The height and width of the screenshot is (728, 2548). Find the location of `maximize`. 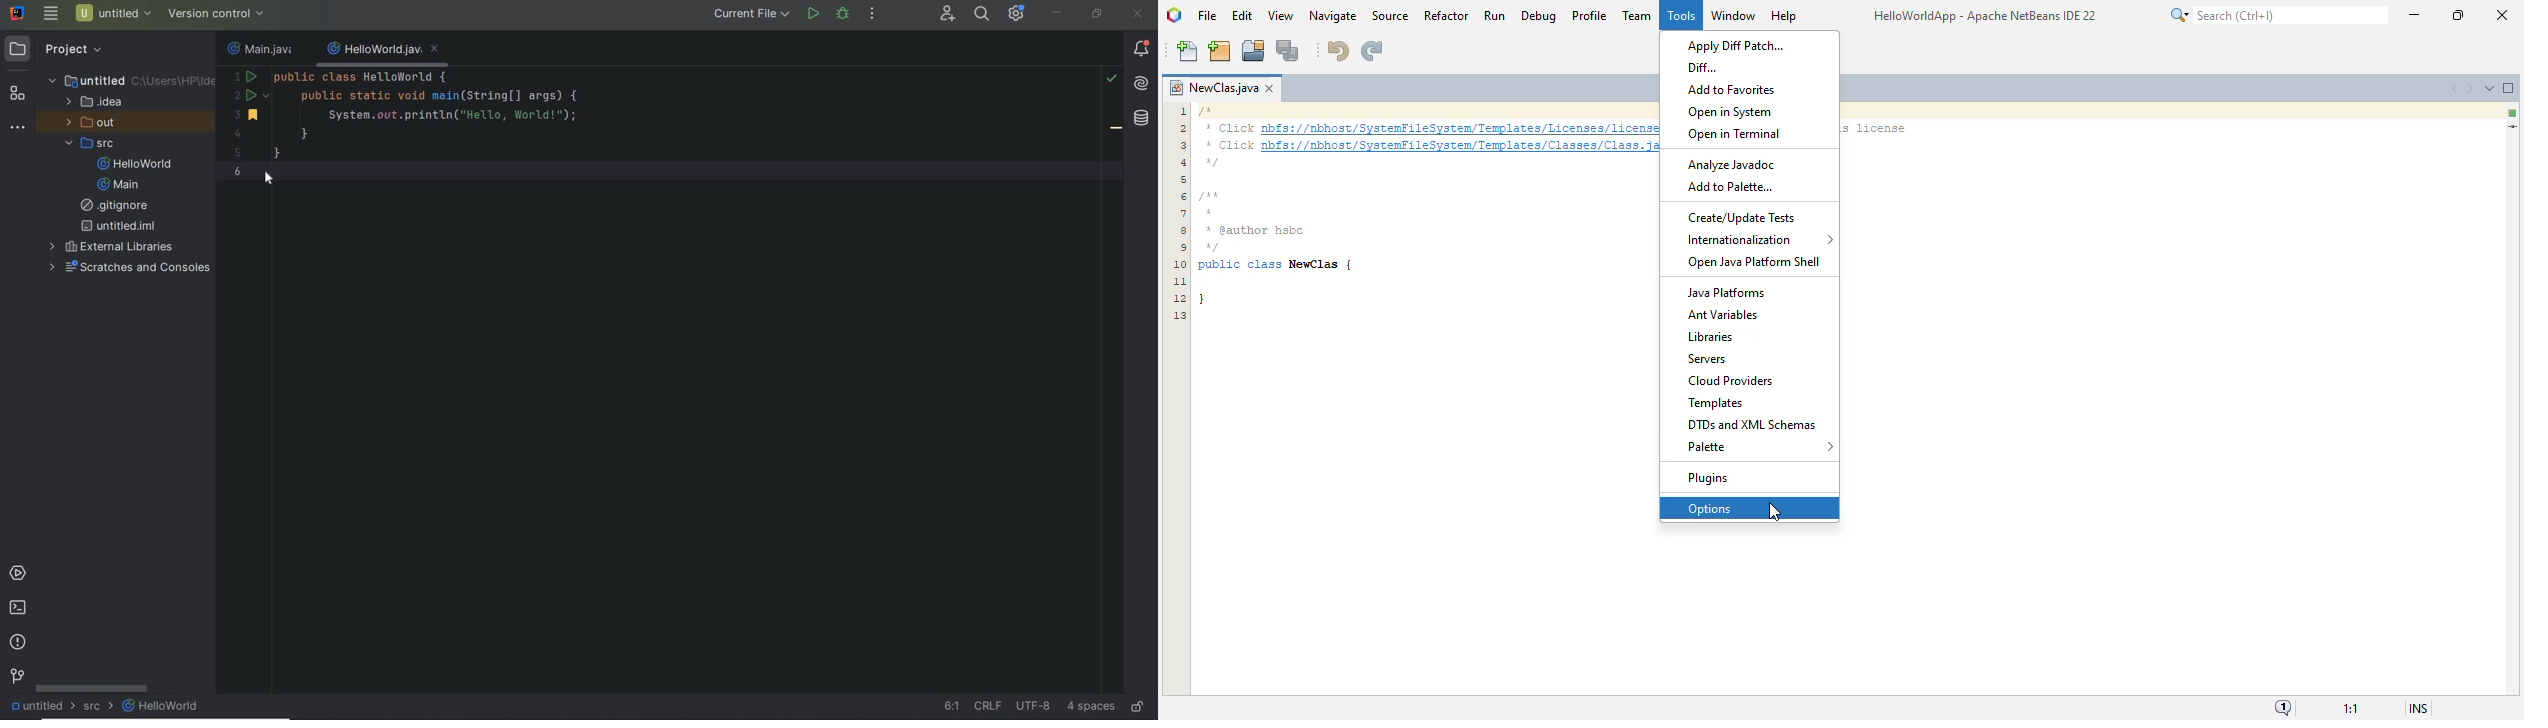

maximize is located at coordinates (2459, 14).